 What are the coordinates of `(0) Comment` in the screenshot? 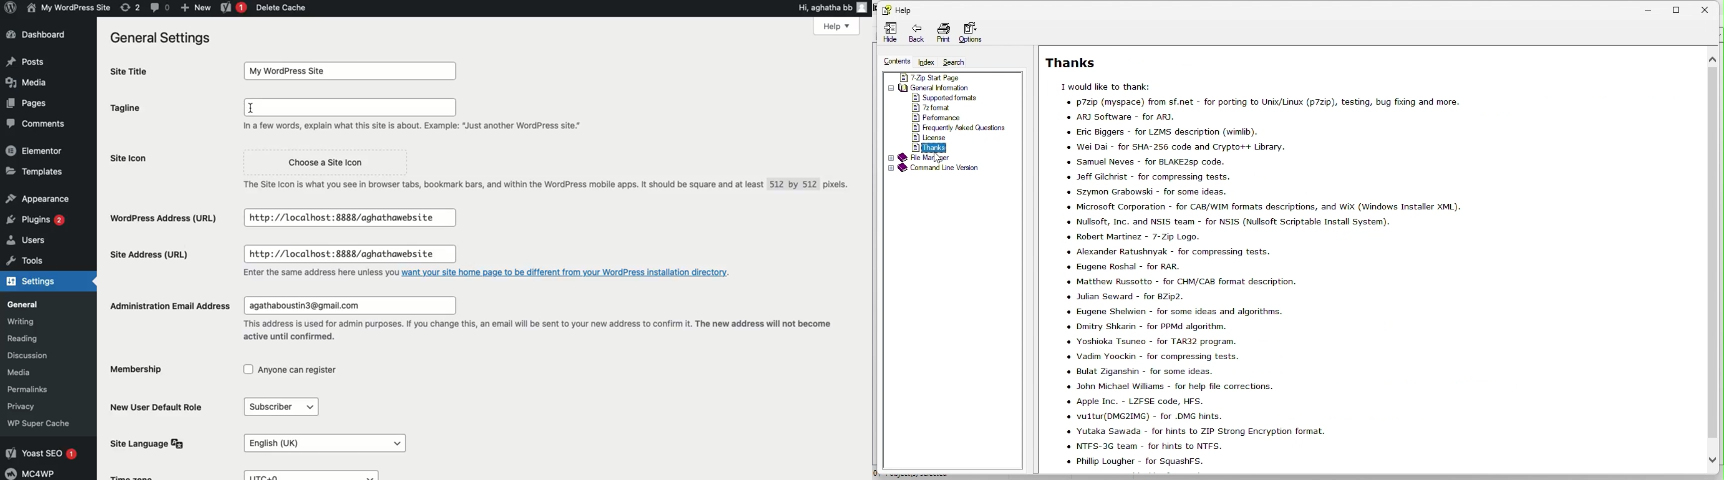 It's located at (159, 7).